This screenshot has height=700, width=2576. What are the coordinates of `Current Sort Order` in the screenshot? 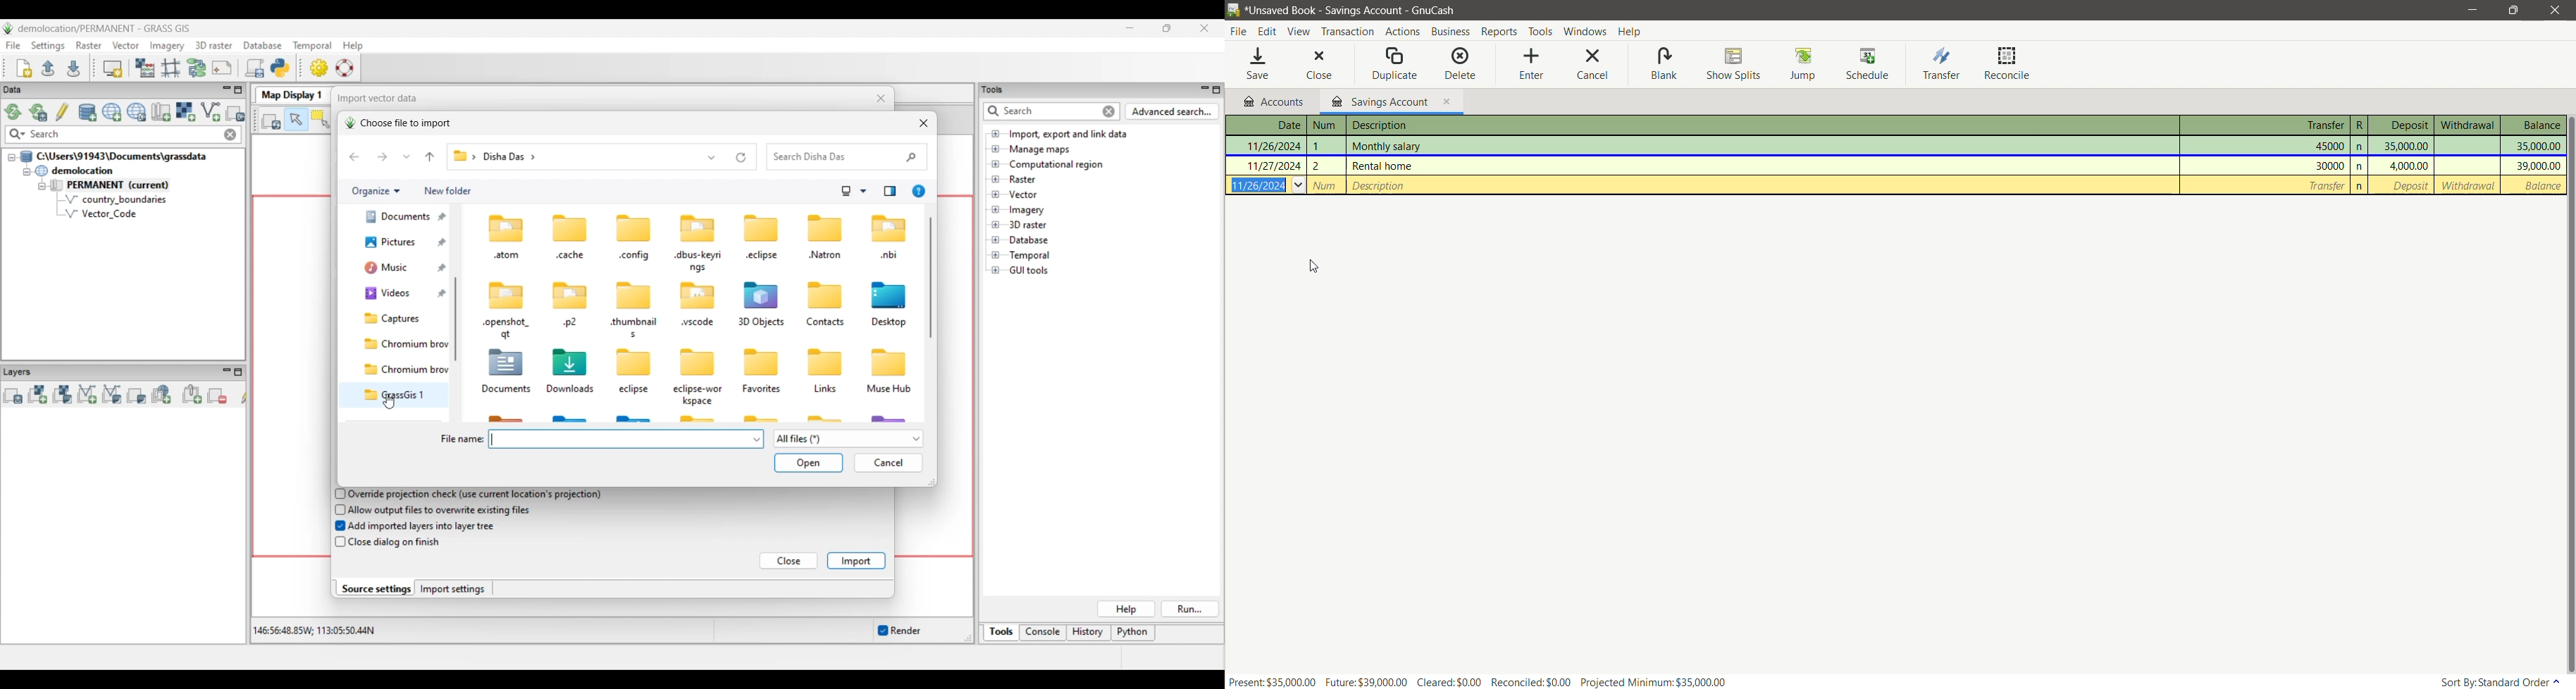 It's located at (2496, 682).